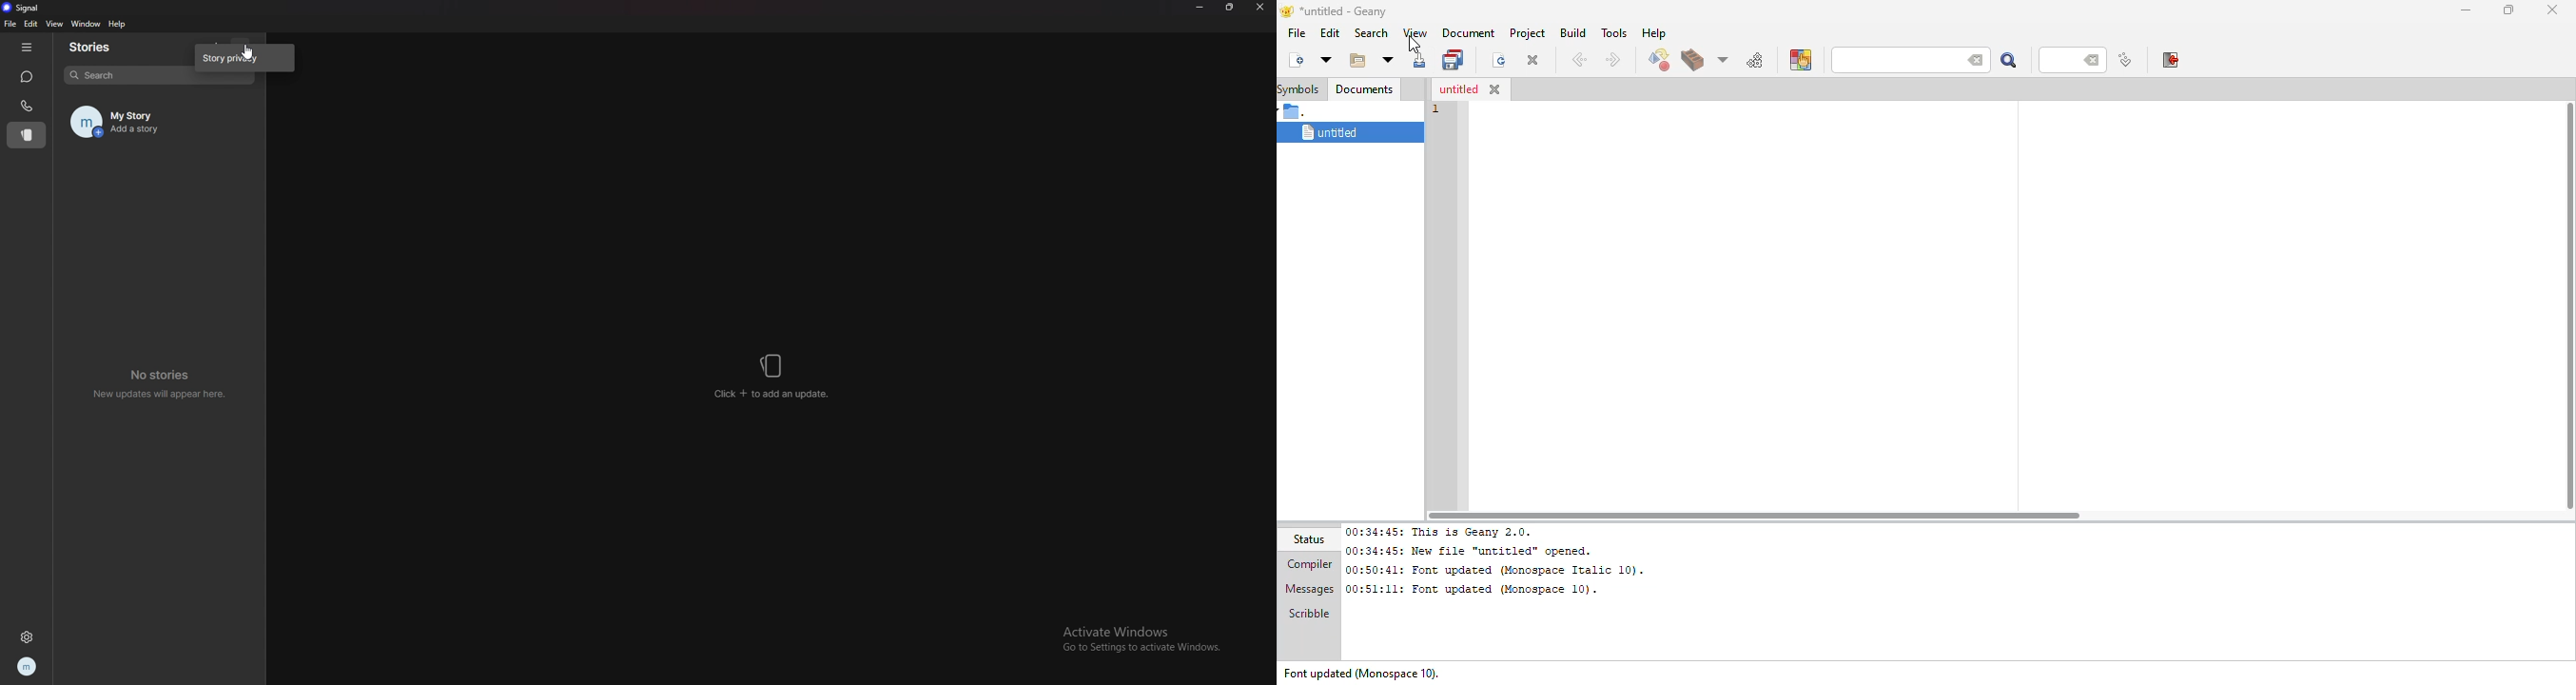  Describe the element at coordinates (84, 23) in the screenshot. I see `window` at that location.